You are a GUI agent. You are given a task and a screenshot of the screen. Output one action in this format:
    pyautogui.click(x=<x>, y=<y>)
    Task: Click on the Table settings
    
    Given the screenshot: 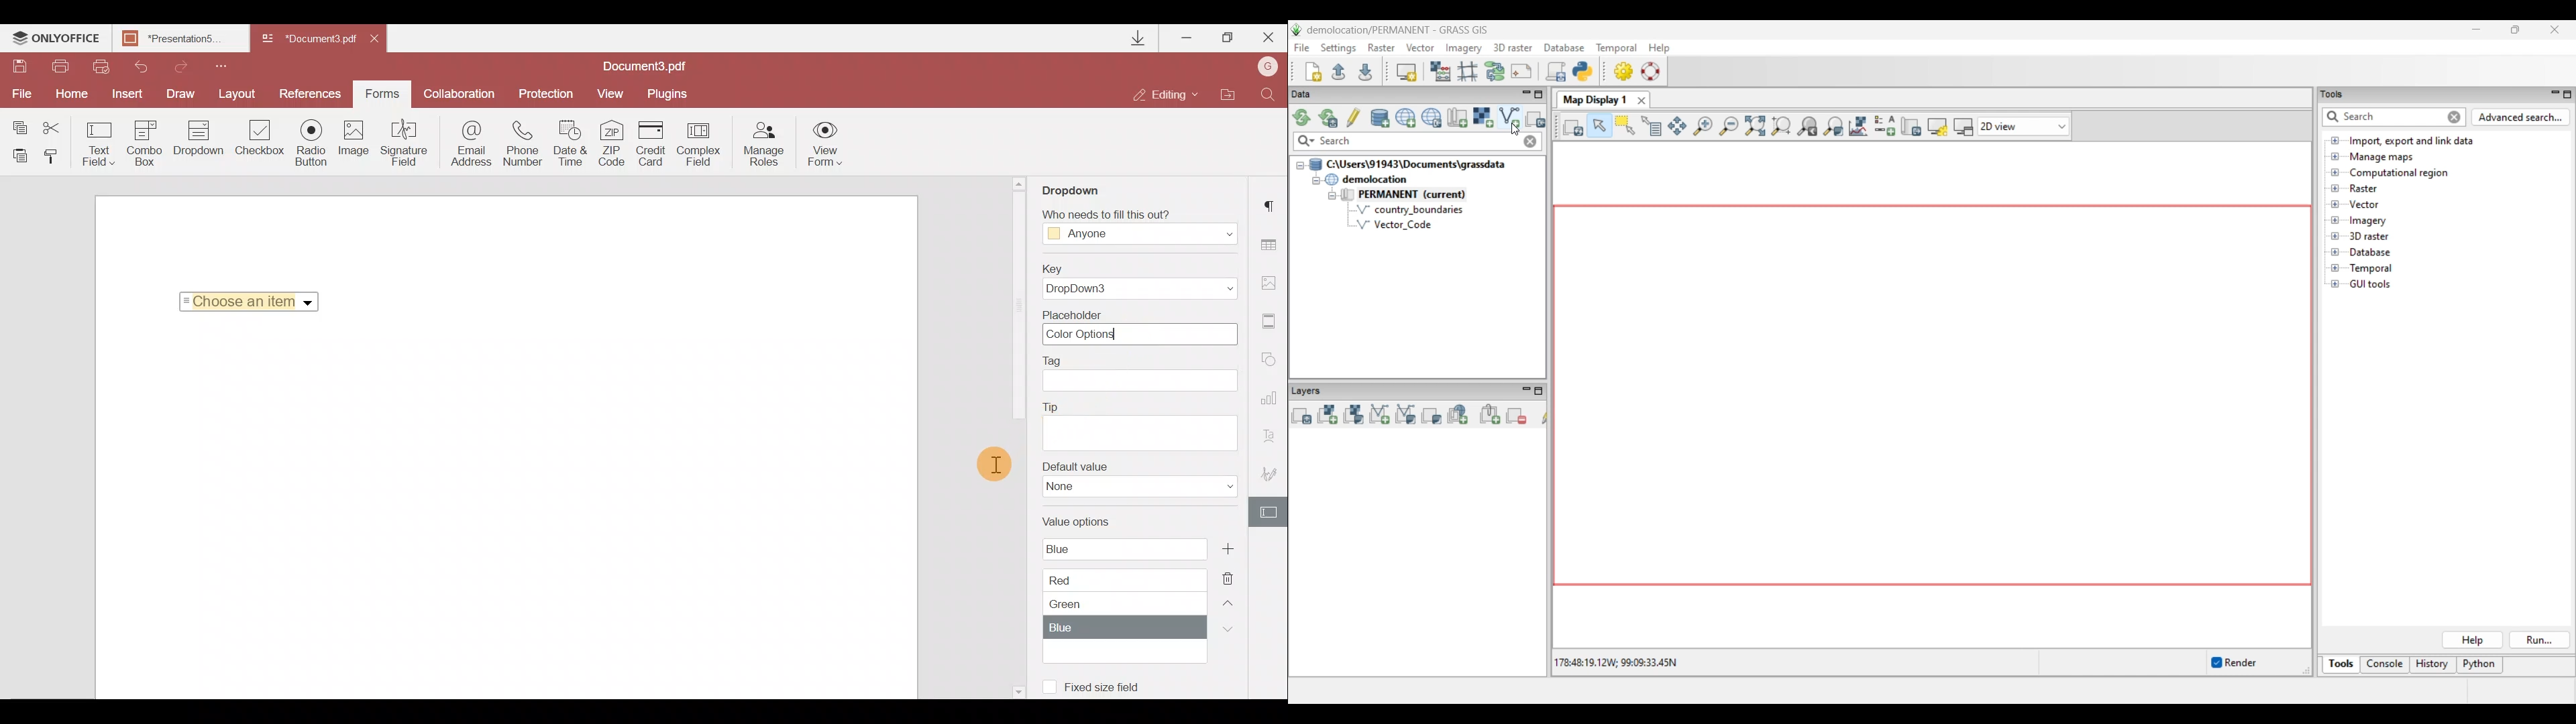 What is the action you would take?
    pyautogui.click(x=1275, y=245)
    